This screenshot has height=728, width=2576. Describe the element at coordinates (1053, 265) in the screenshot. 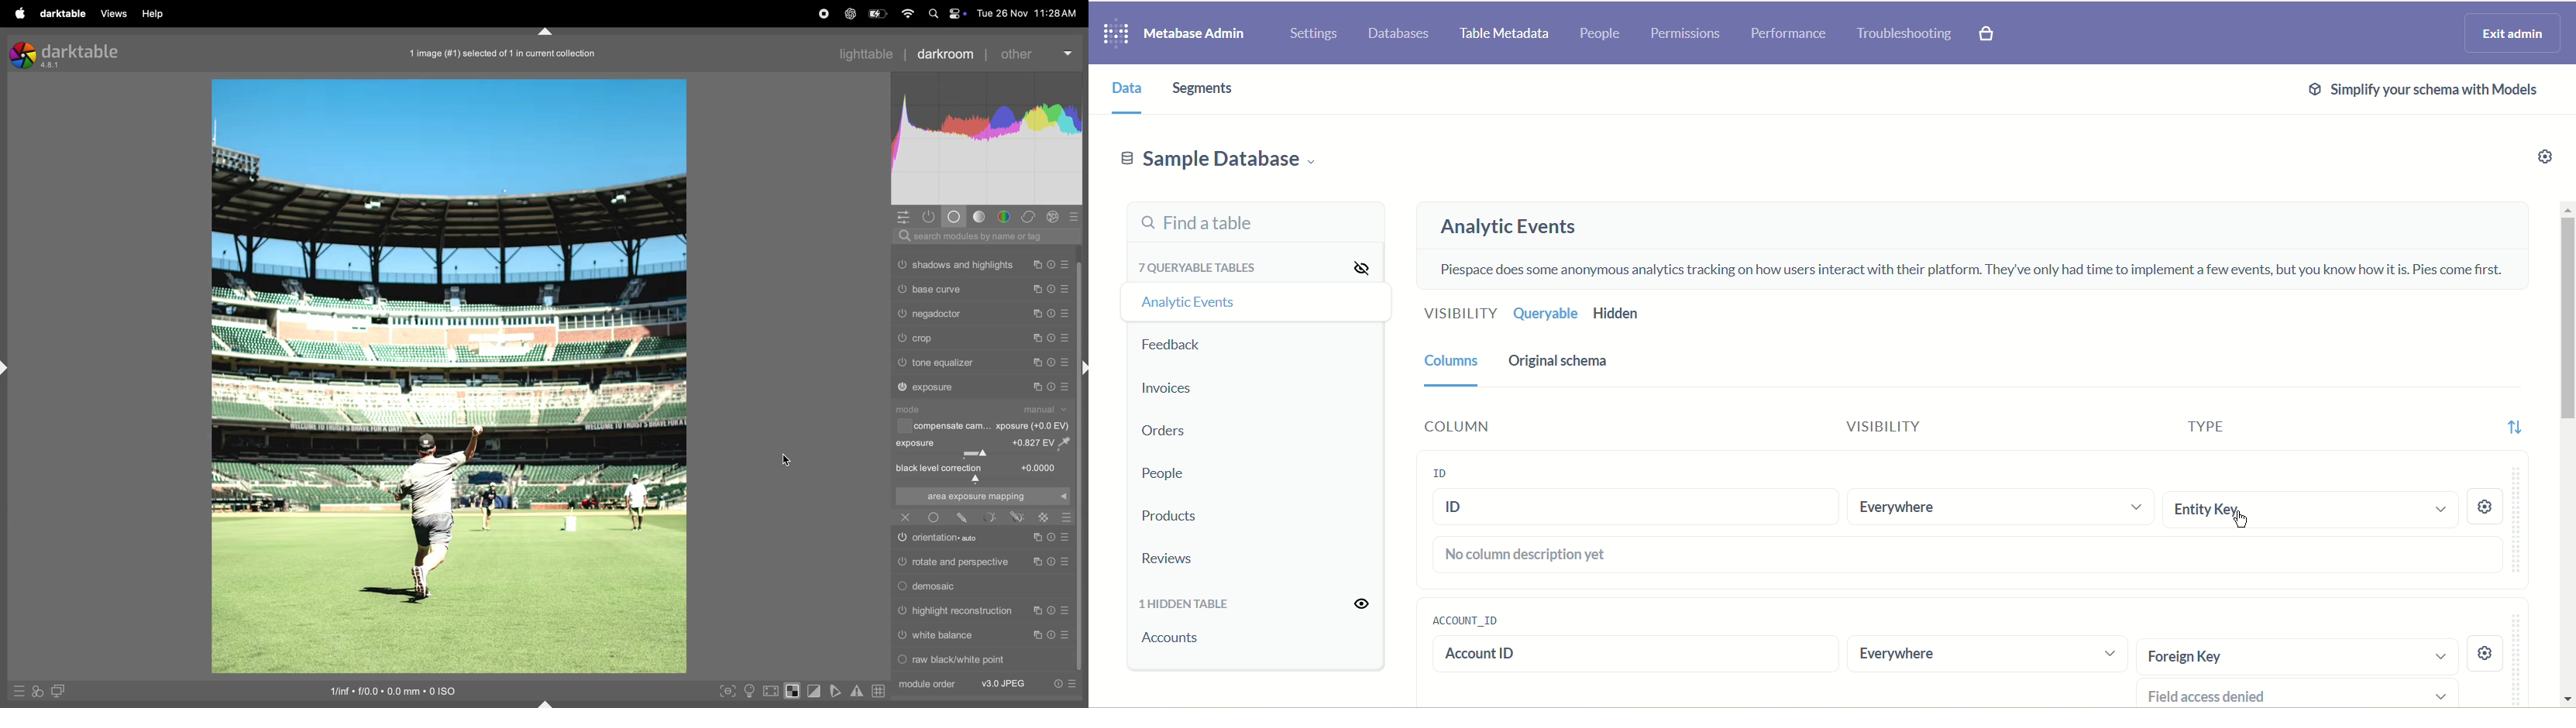

I see `reset presets` at that location.